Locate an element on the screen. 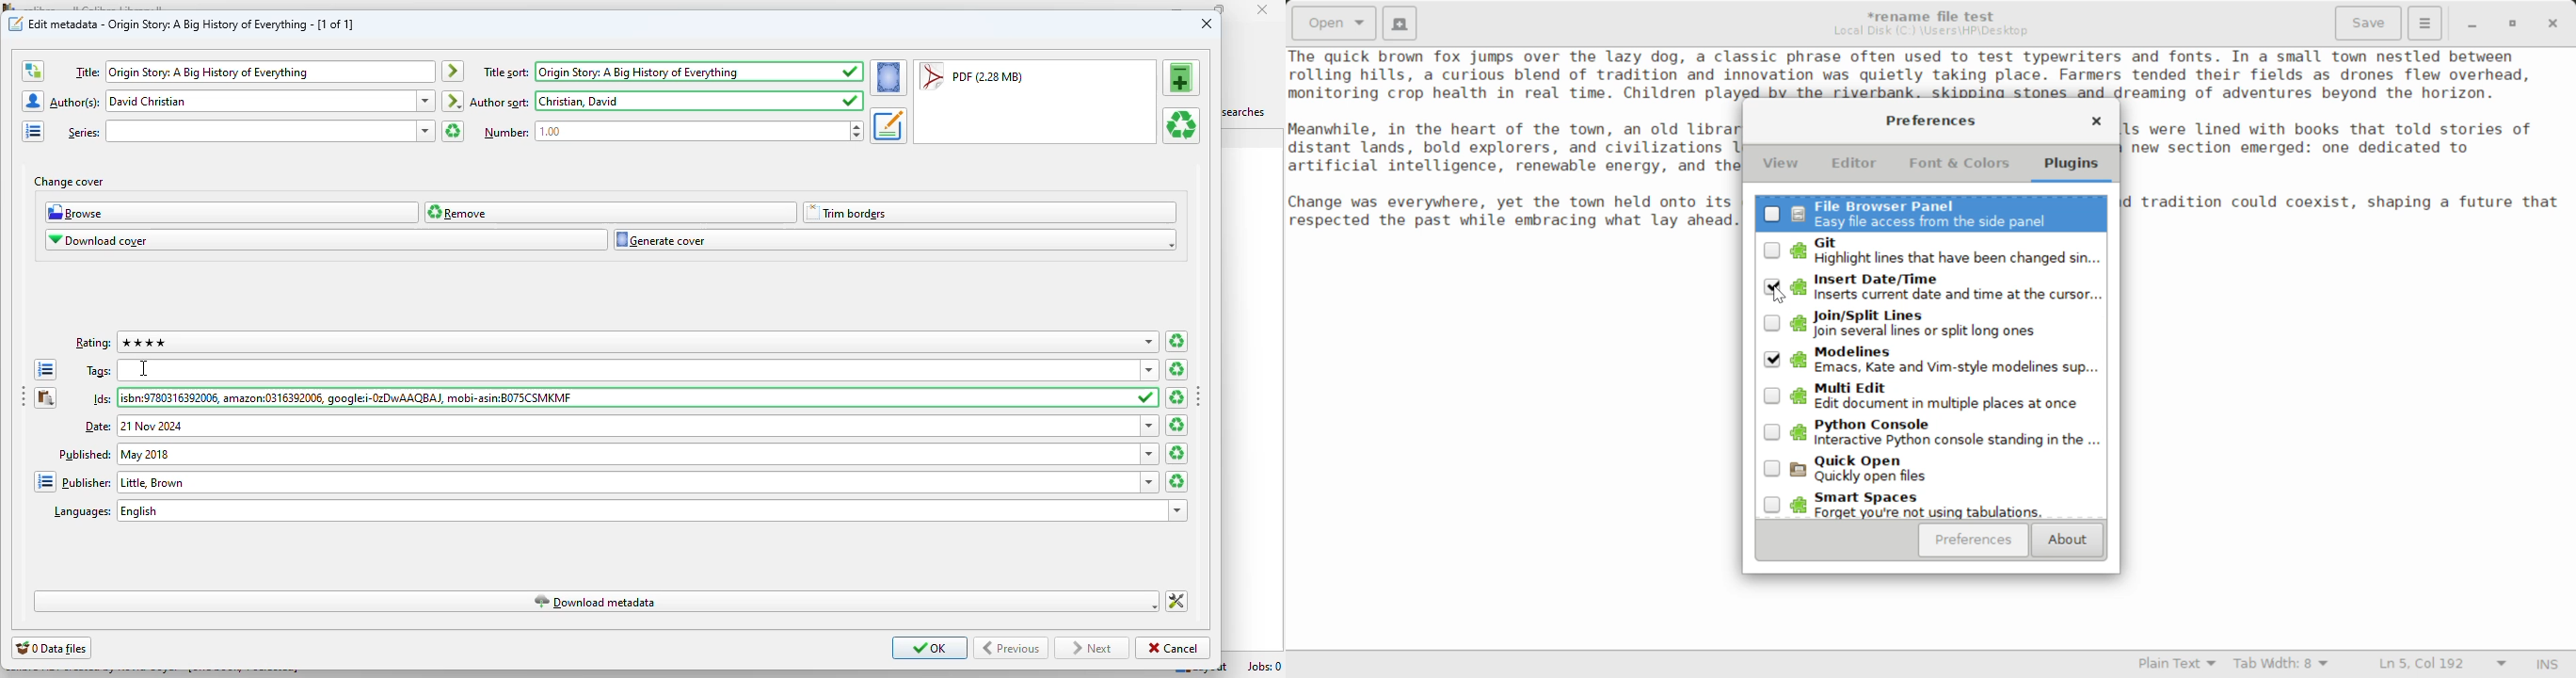 Image resolution: width=2576 pixels, height=700 pixels. next is located at coordinates (1091, 649).